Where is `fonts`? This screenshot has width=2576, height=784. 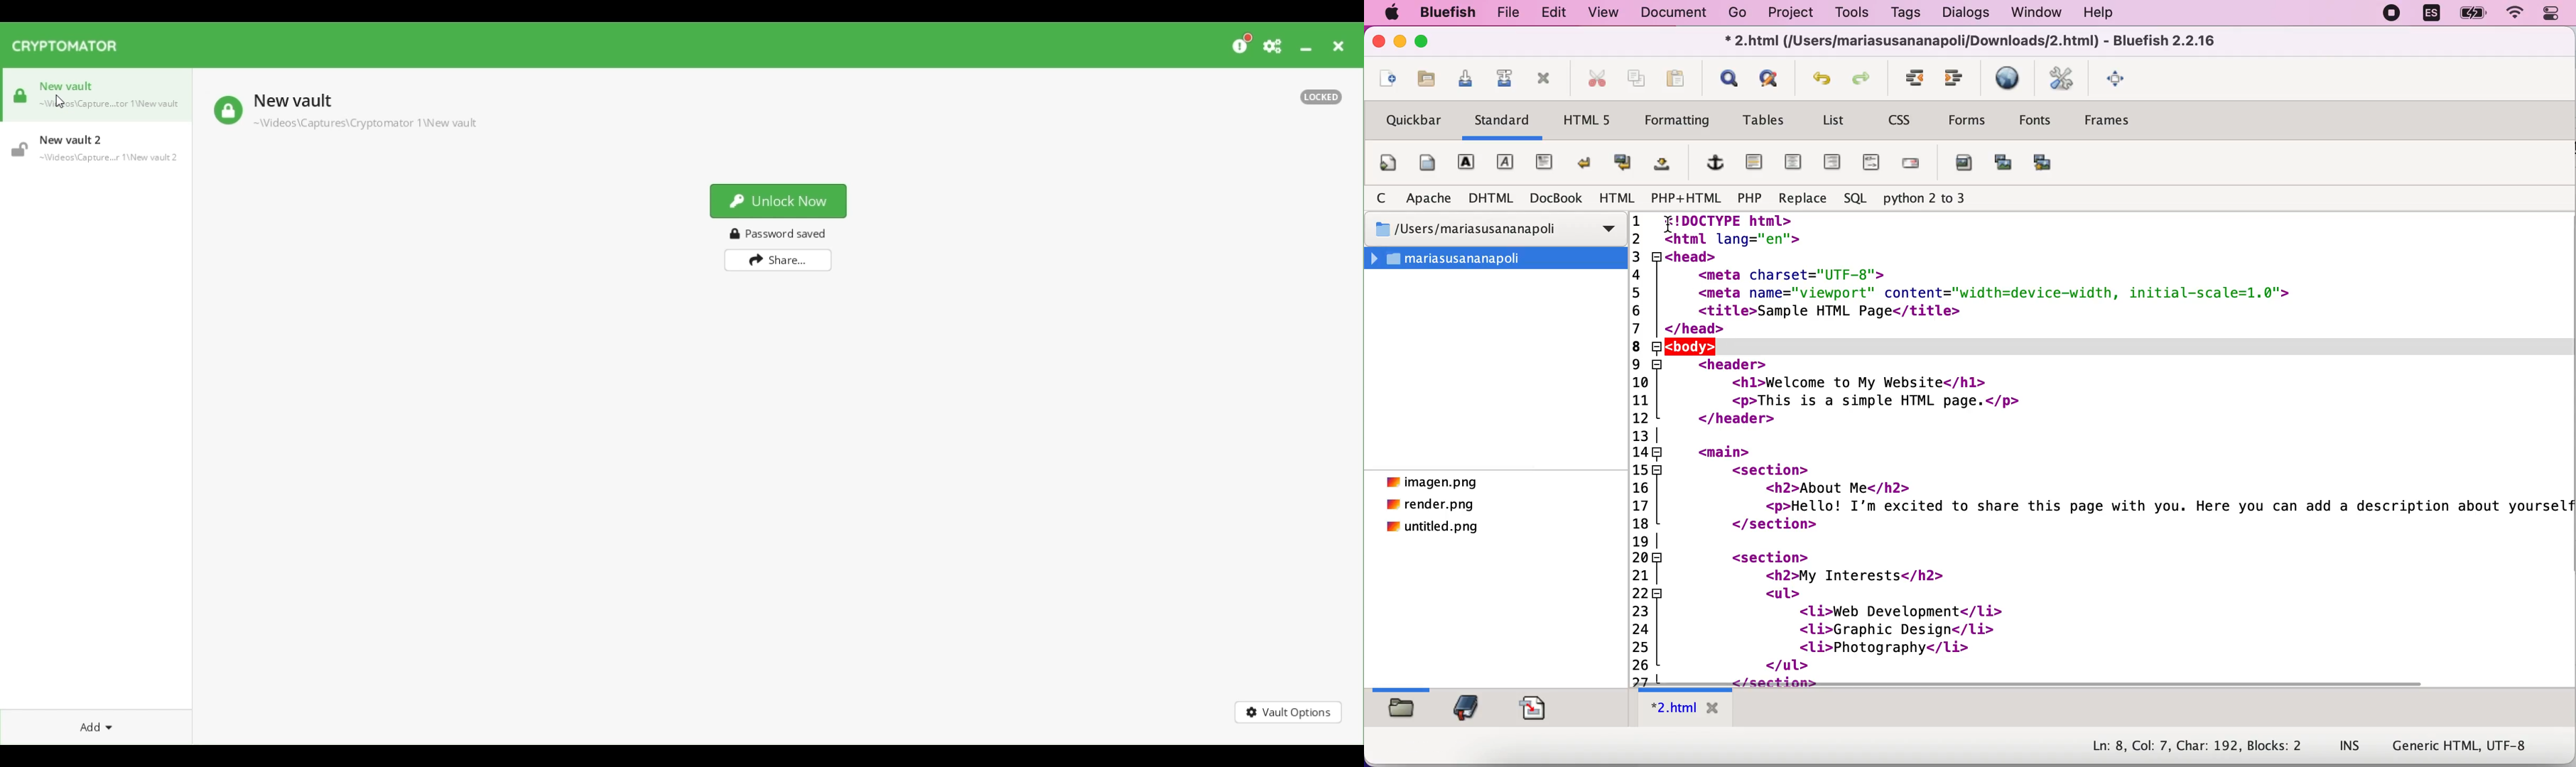 fonts is located at coordinates (2036, 122).